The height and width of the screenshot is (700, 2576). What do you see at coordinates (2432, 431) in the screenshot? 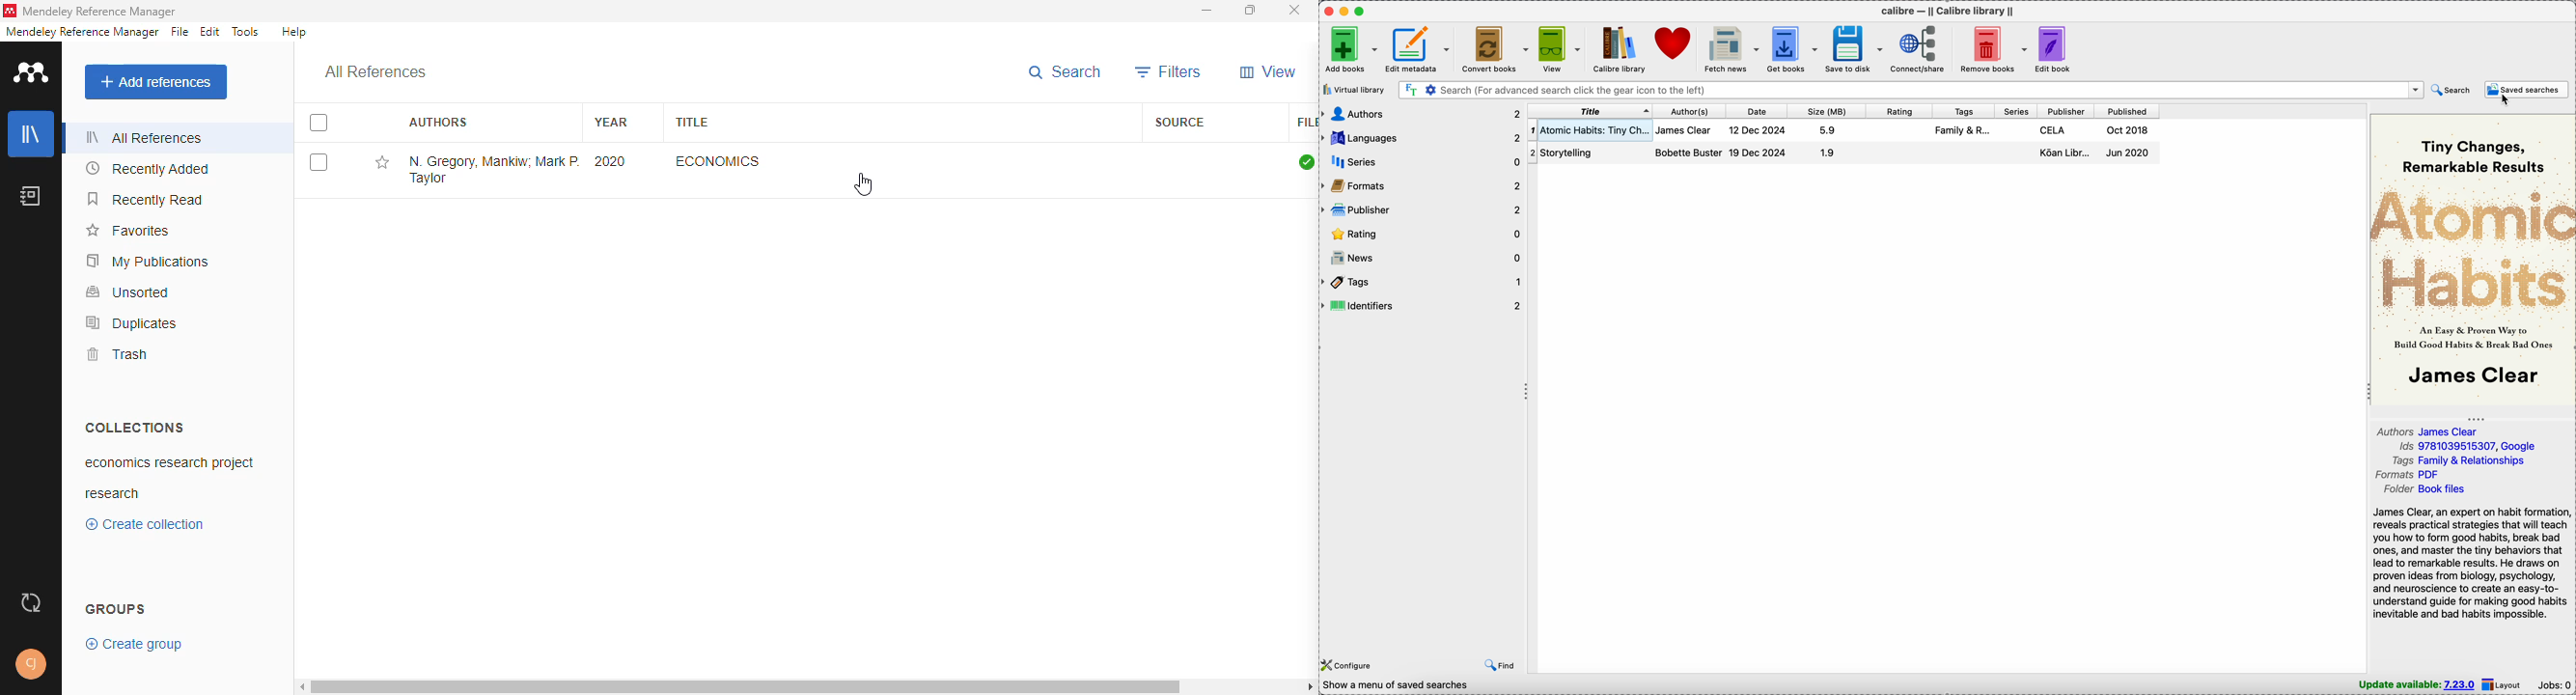
I see `authors: james clear` at bounding box center [2432, 431].